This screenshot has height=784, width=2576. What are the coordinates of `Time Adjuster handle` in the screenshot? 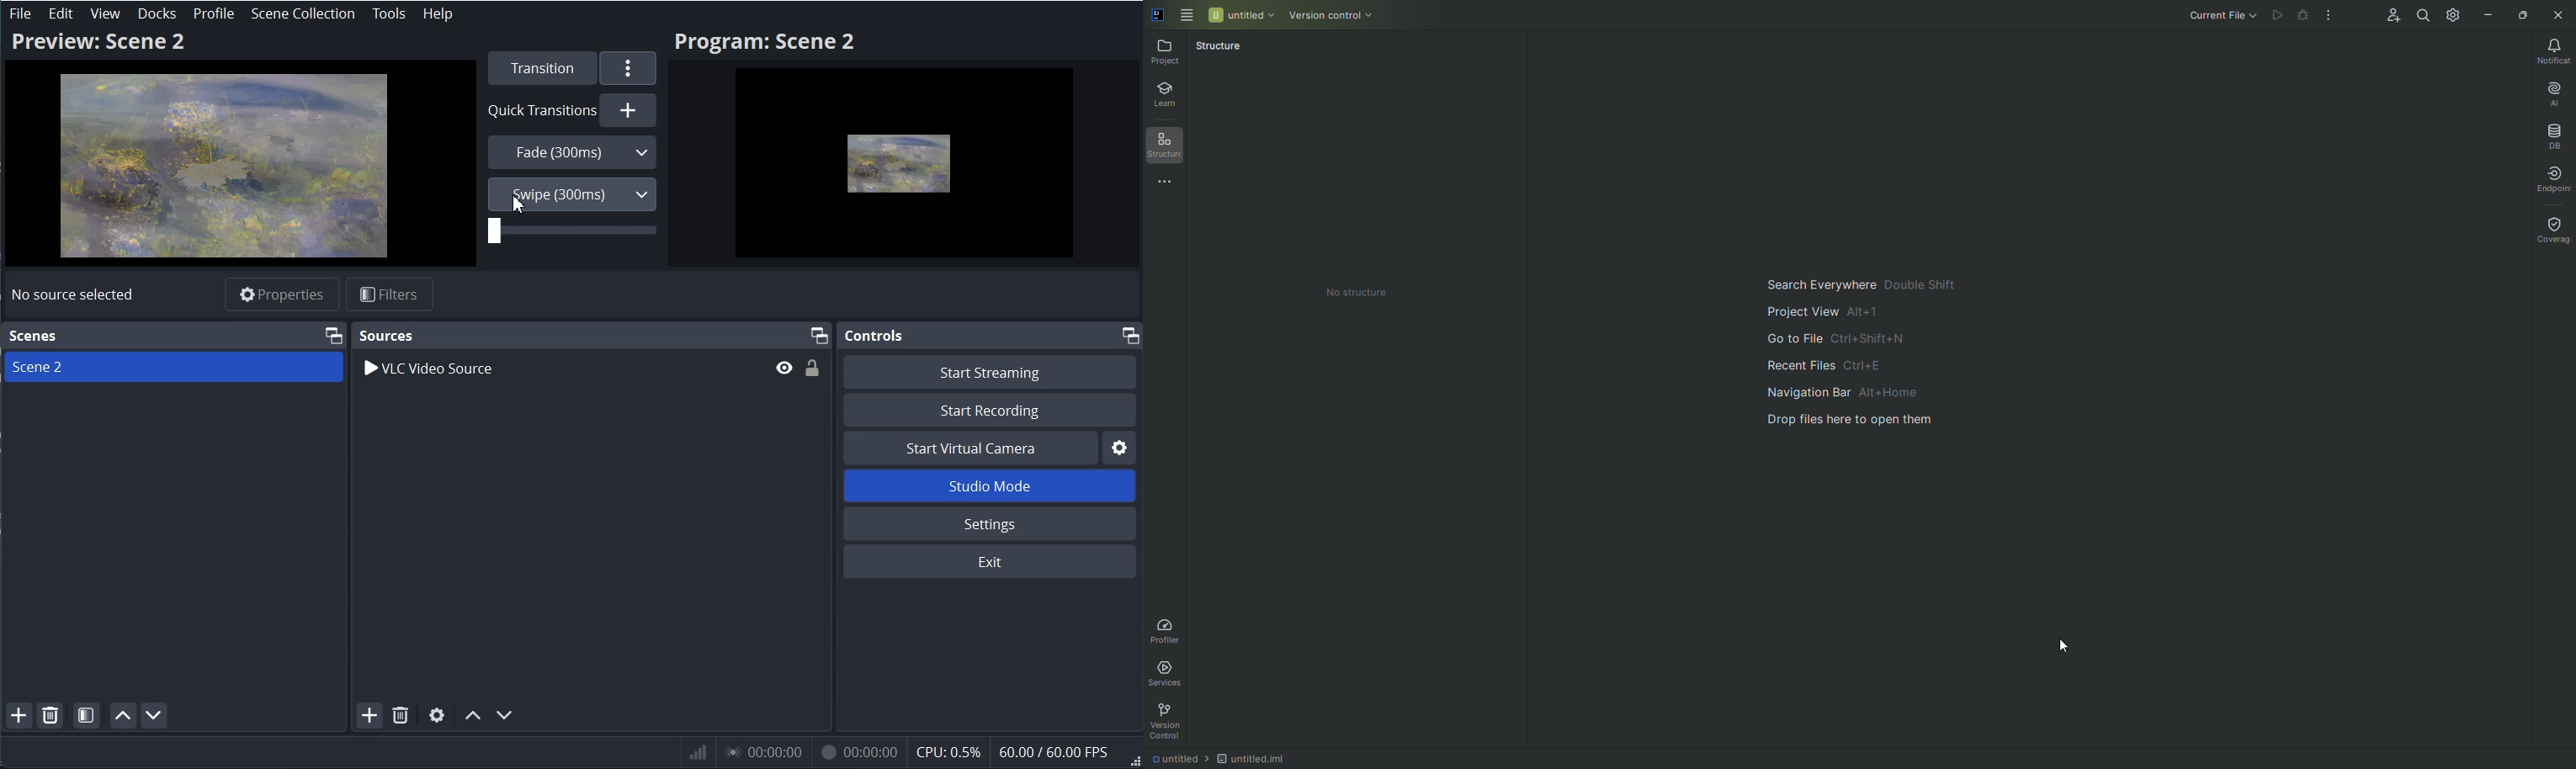 It's located at (572, 233).